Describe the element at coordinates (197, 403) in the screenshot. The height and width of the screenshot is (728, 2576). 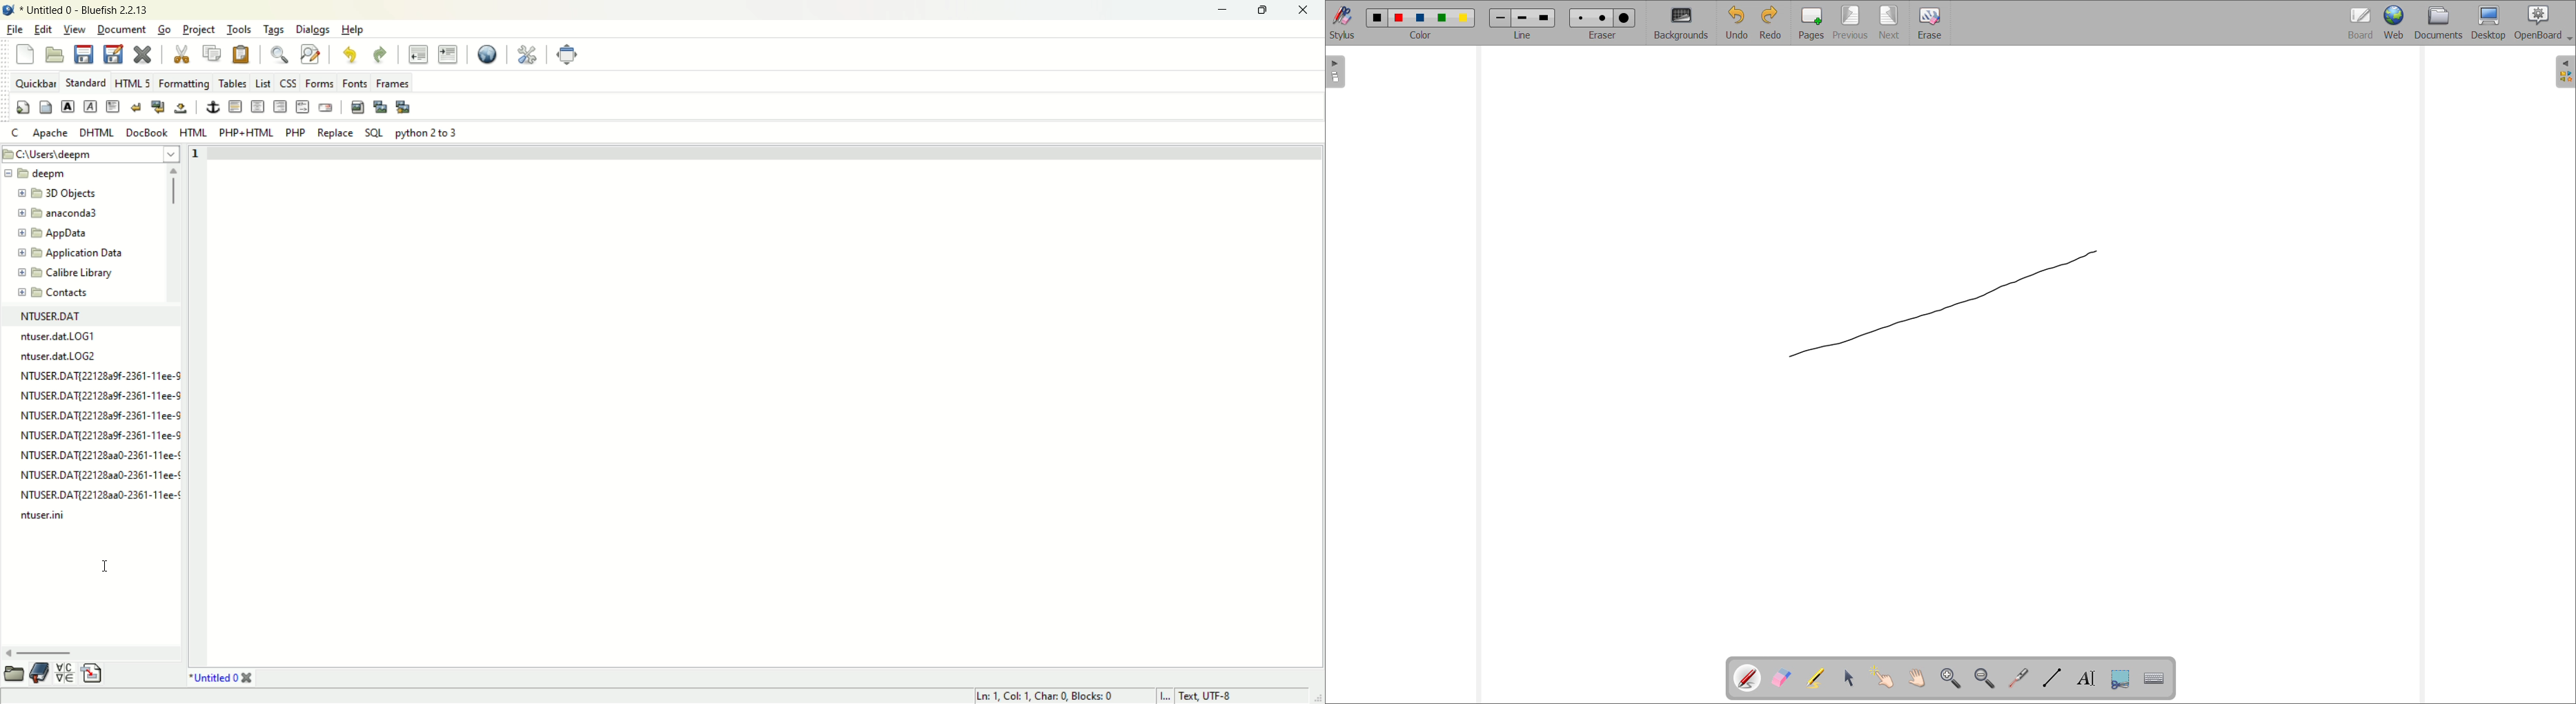
I see `line number` at that location.